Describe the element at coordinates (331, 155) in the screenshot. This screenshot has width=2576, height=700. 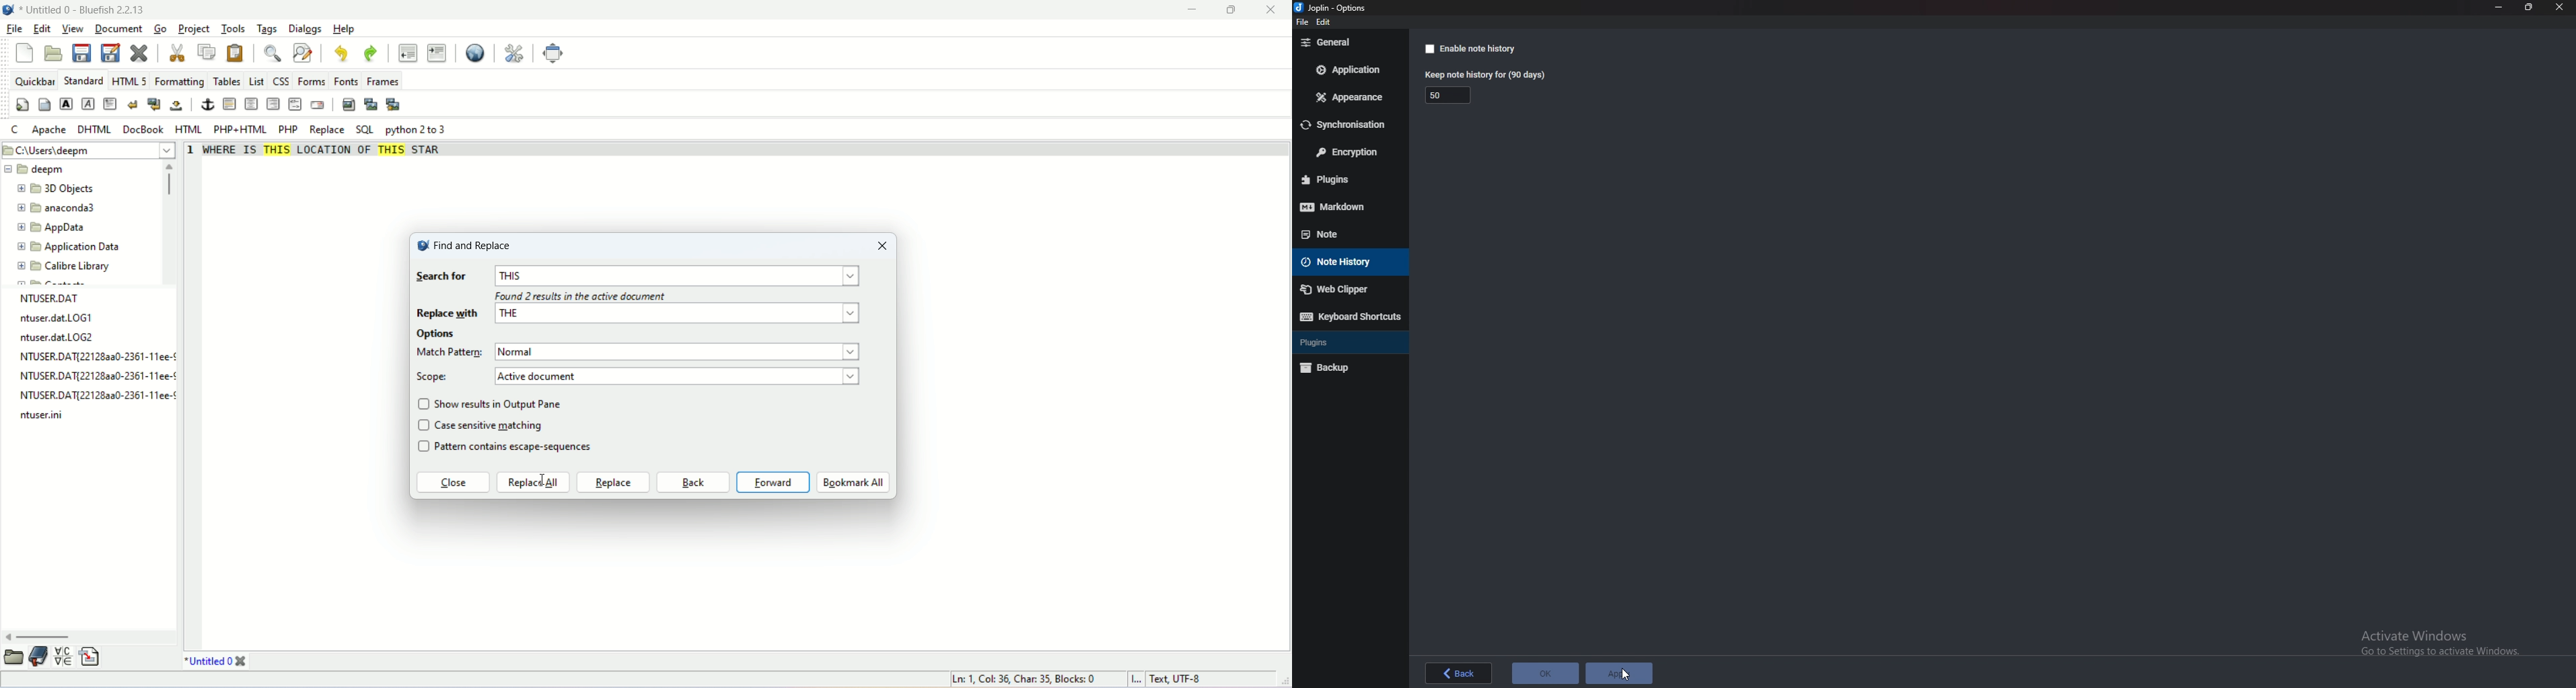
I see `WHERE IS THIS LOCATION OF THIS STAR` at that location.